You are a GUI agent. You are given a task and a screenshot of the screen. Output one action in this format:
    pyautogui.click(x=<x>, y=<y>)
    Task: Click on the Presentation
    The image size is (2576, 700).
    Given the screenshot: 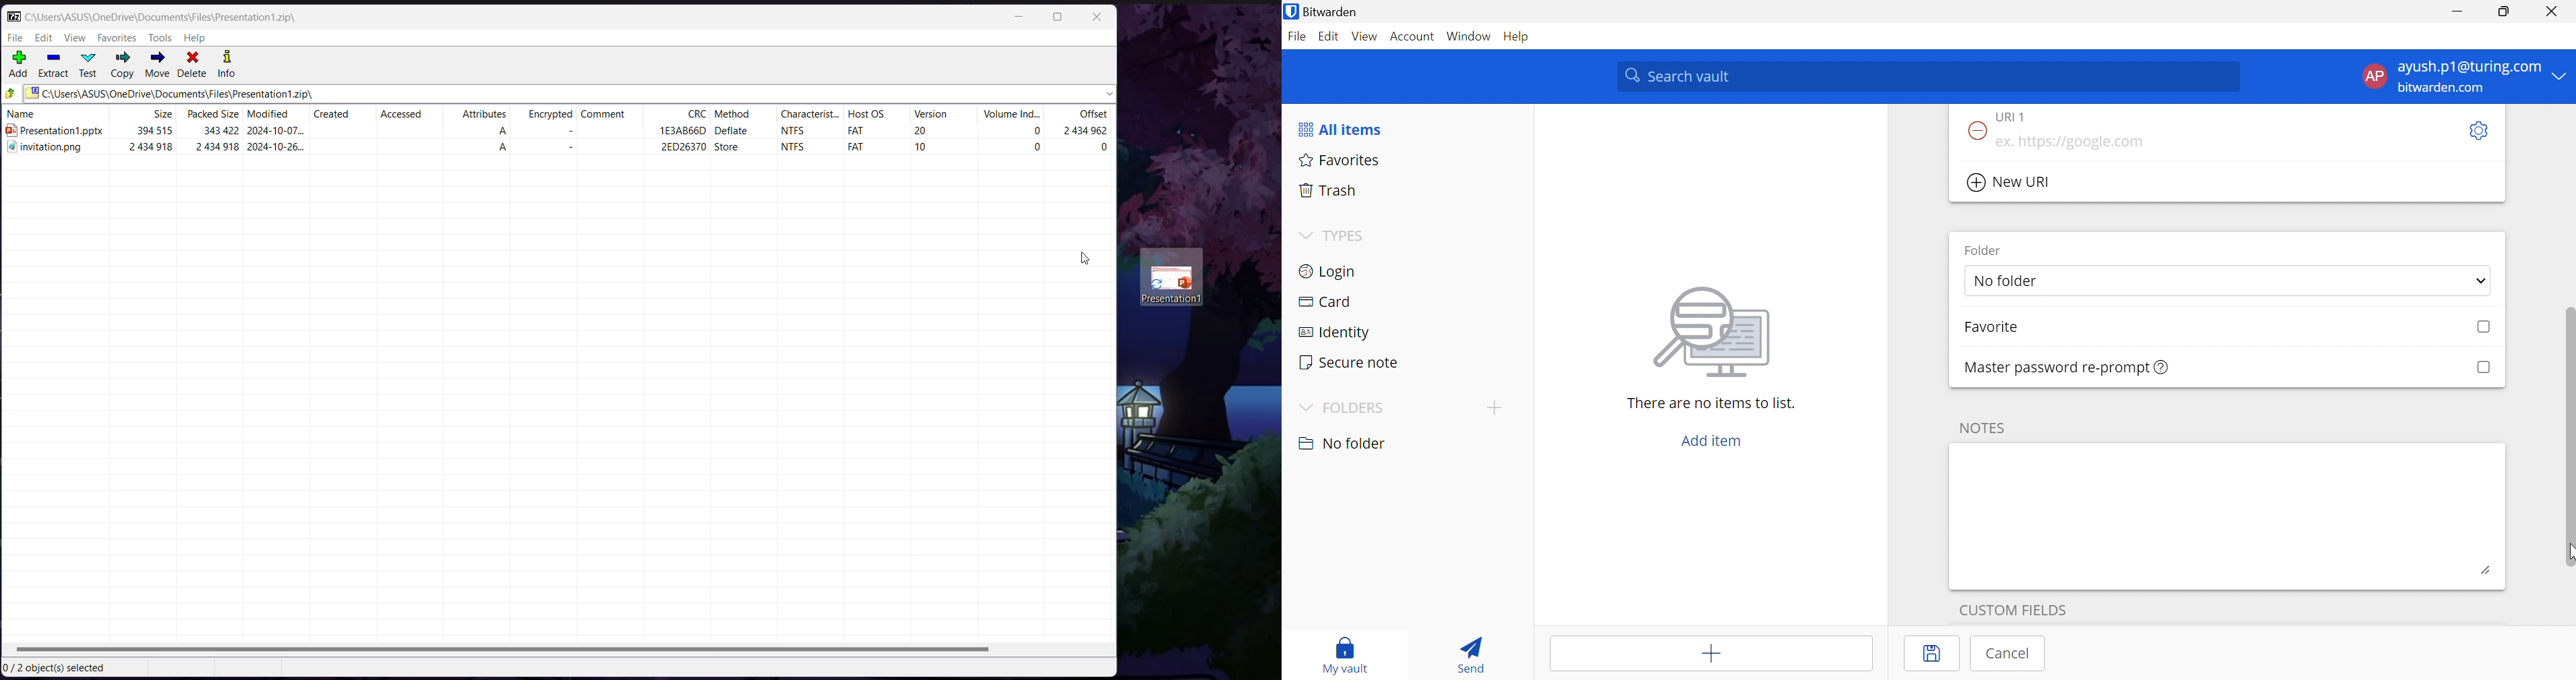 What is the action you would take?
    pyautogui.click(x=1177, y=280)
    